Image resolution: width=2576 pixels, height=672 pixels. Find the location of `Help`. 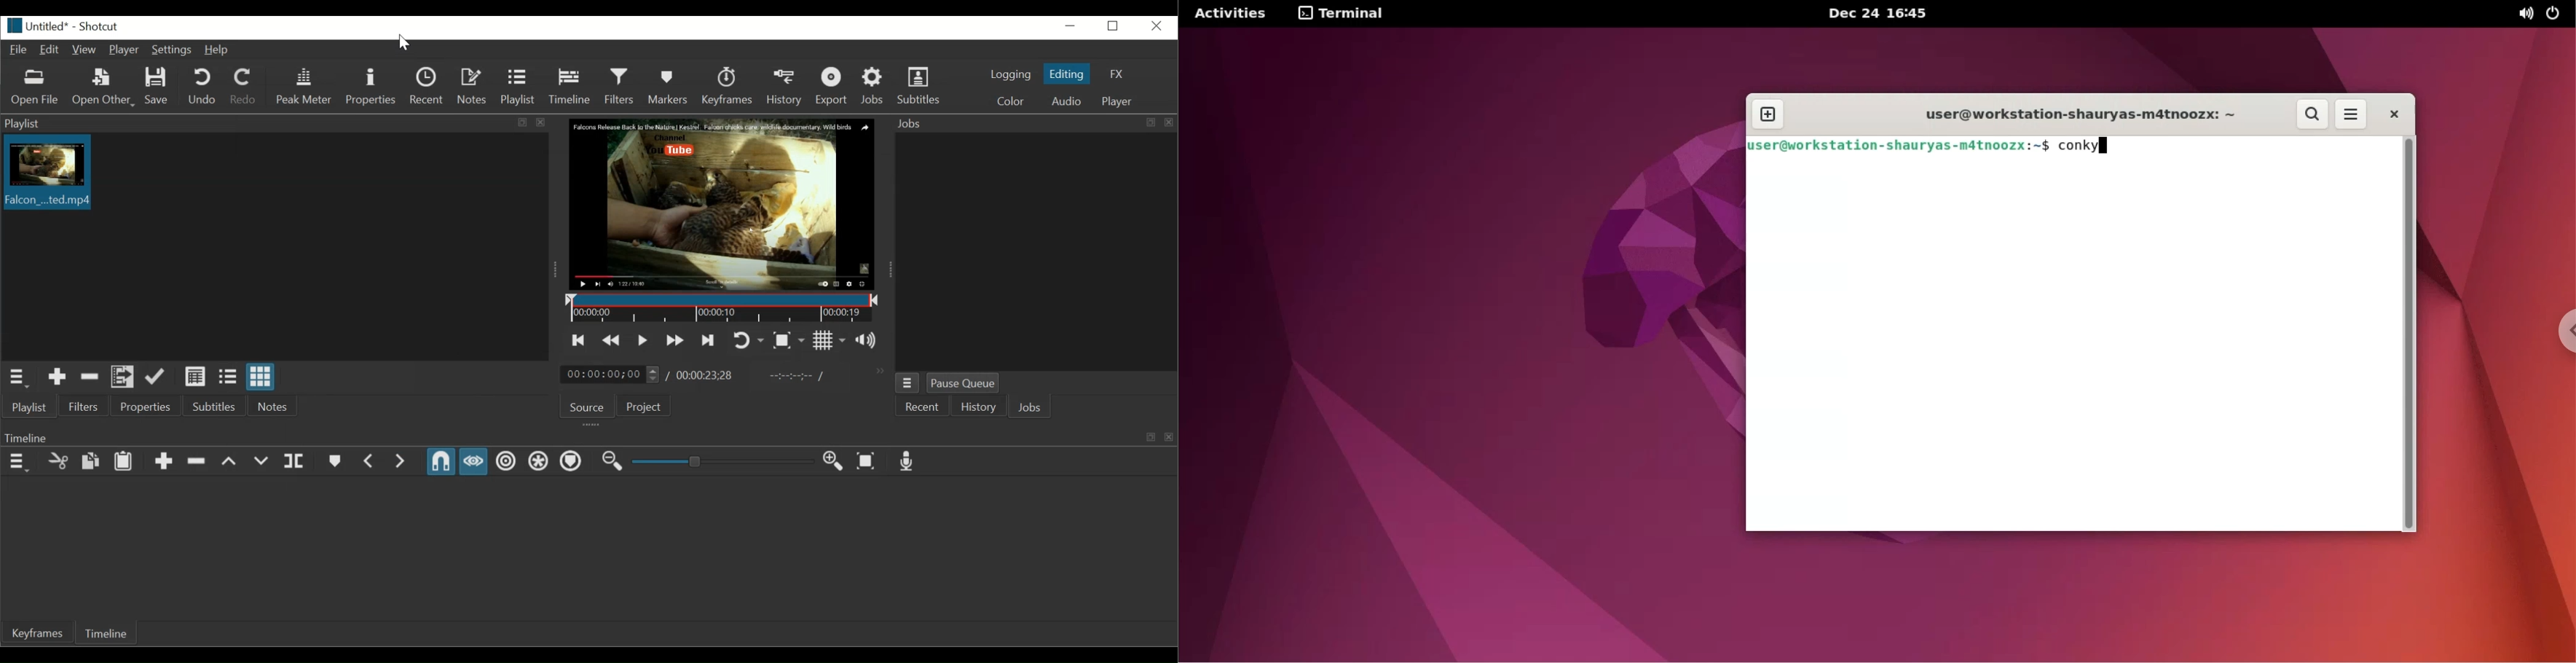

Help is located at coordinates (218, 51).